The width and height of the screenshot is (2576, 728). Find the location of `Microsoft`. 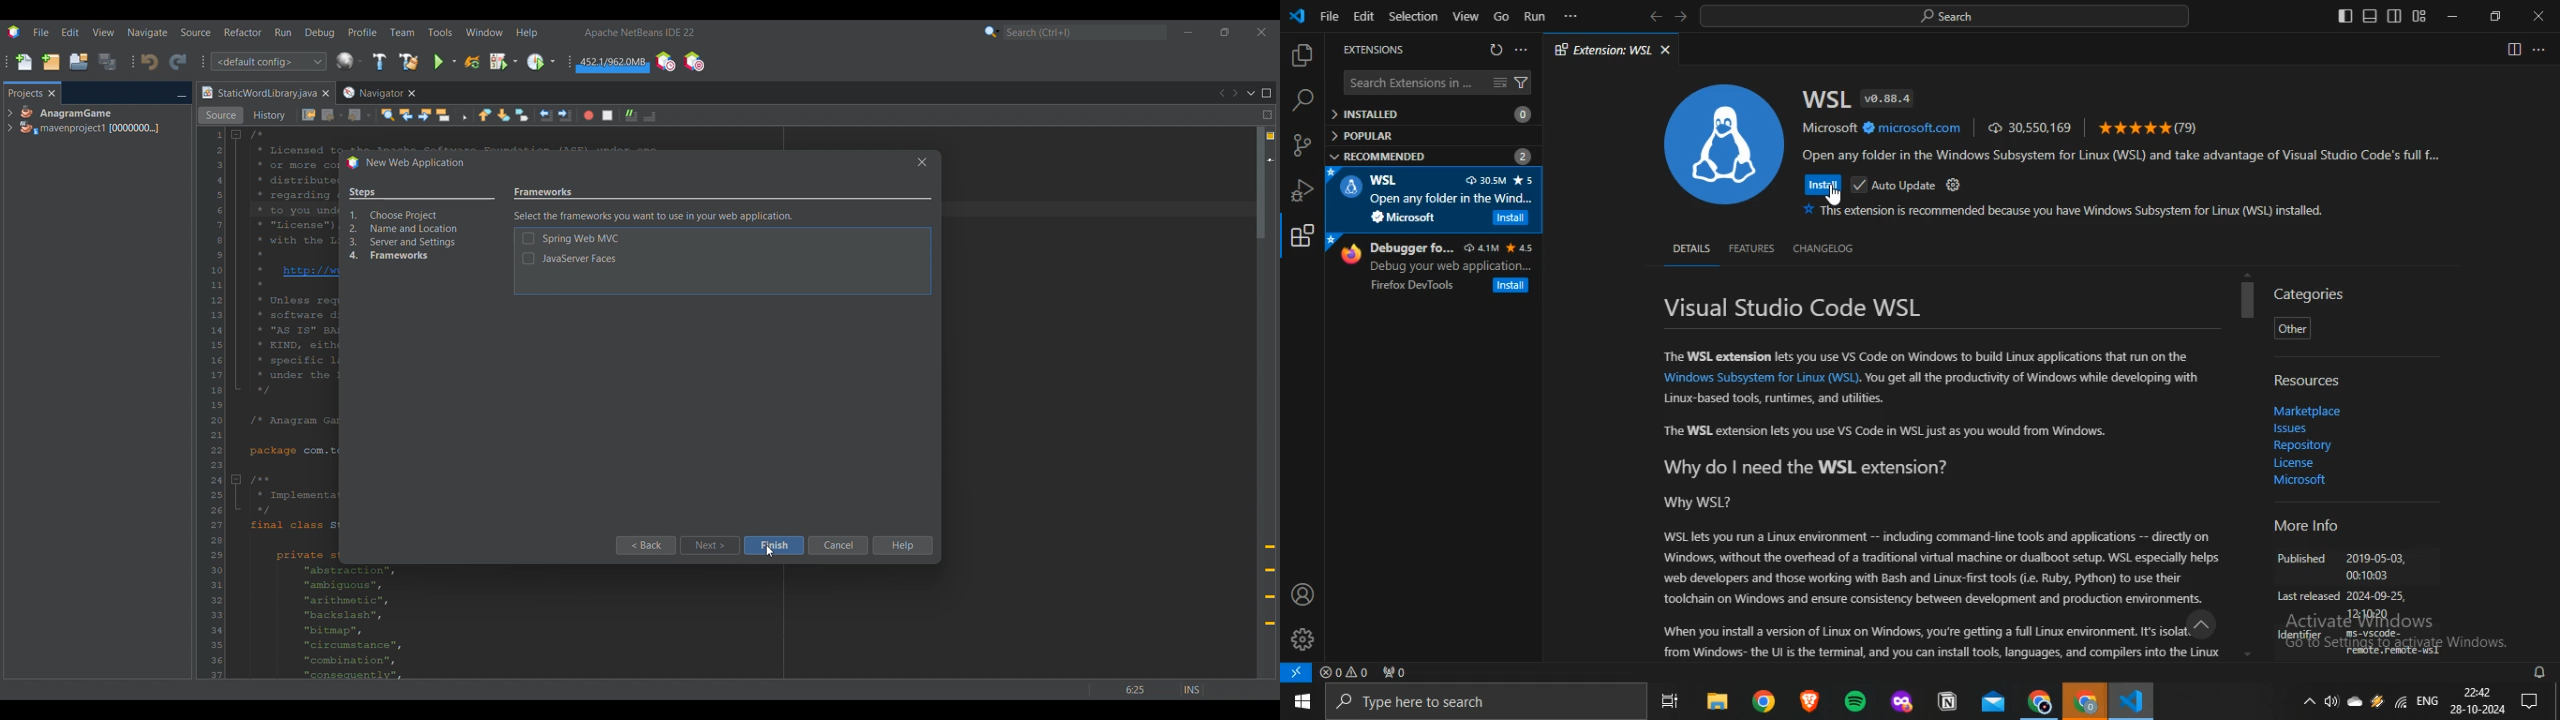

Microsoft is located at coordinates (1830, 127).